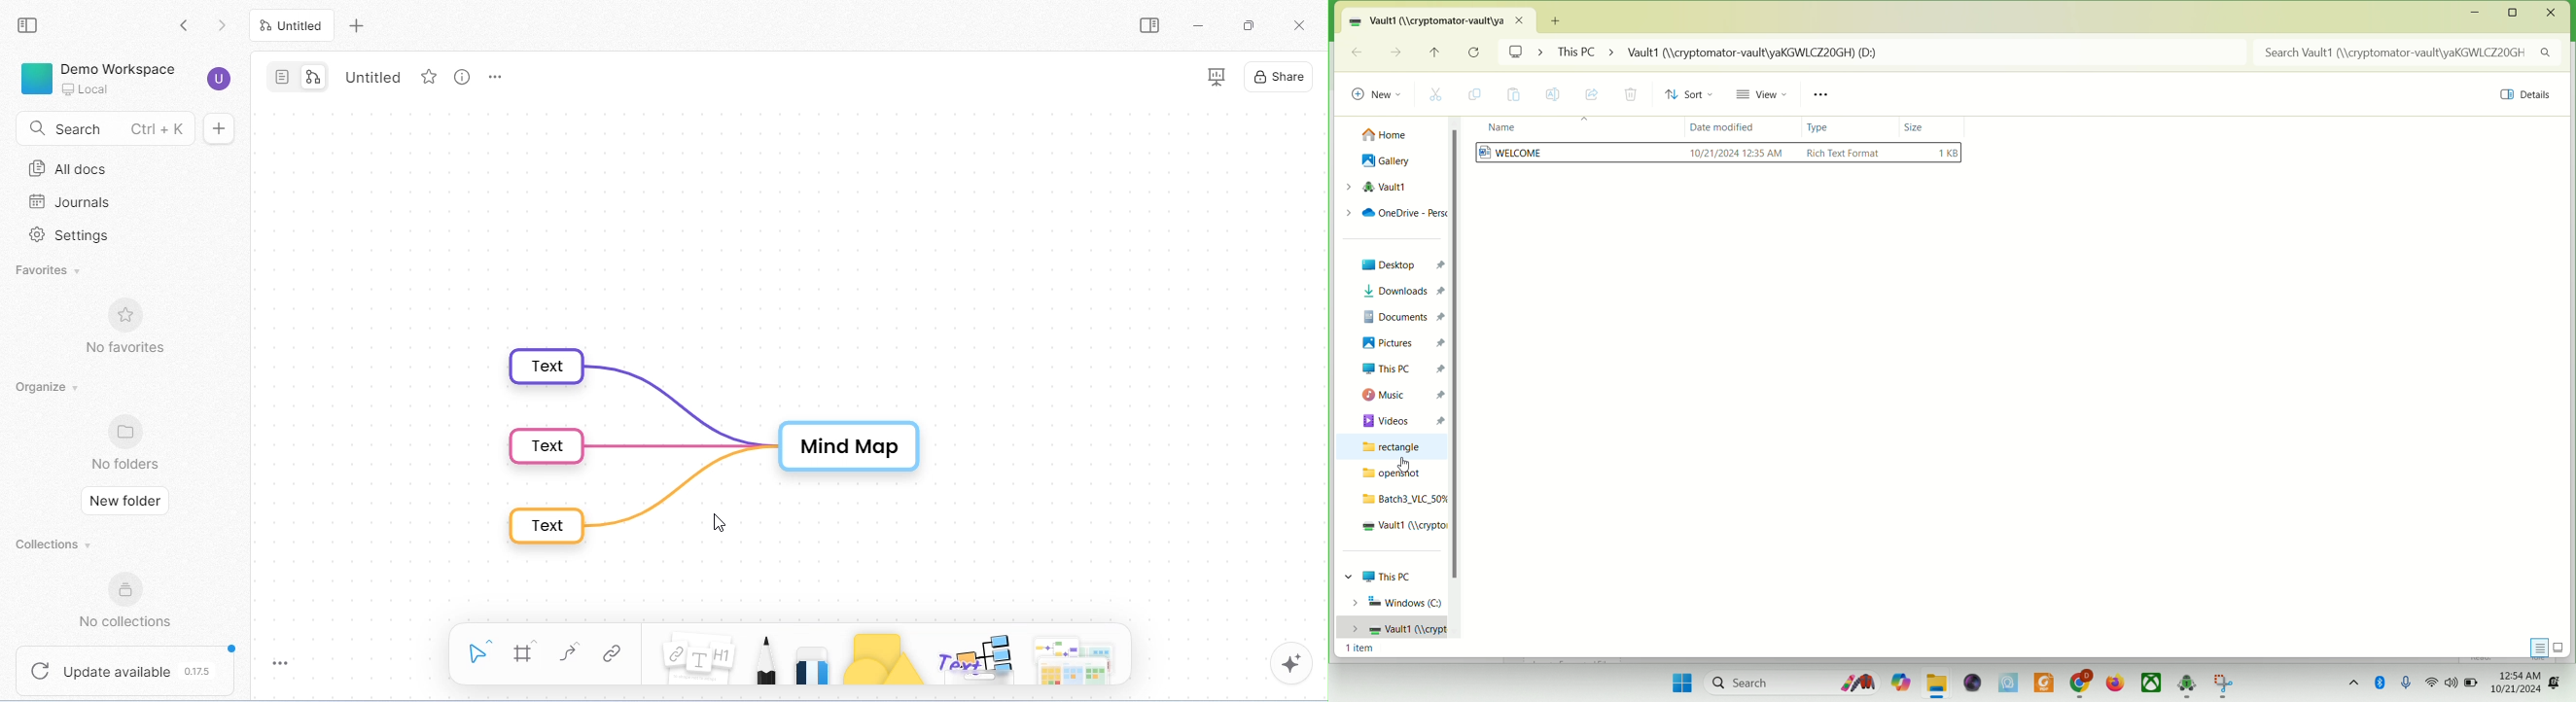 The image size is (2576, 728). I want to click on shapes, so click(884, 661).